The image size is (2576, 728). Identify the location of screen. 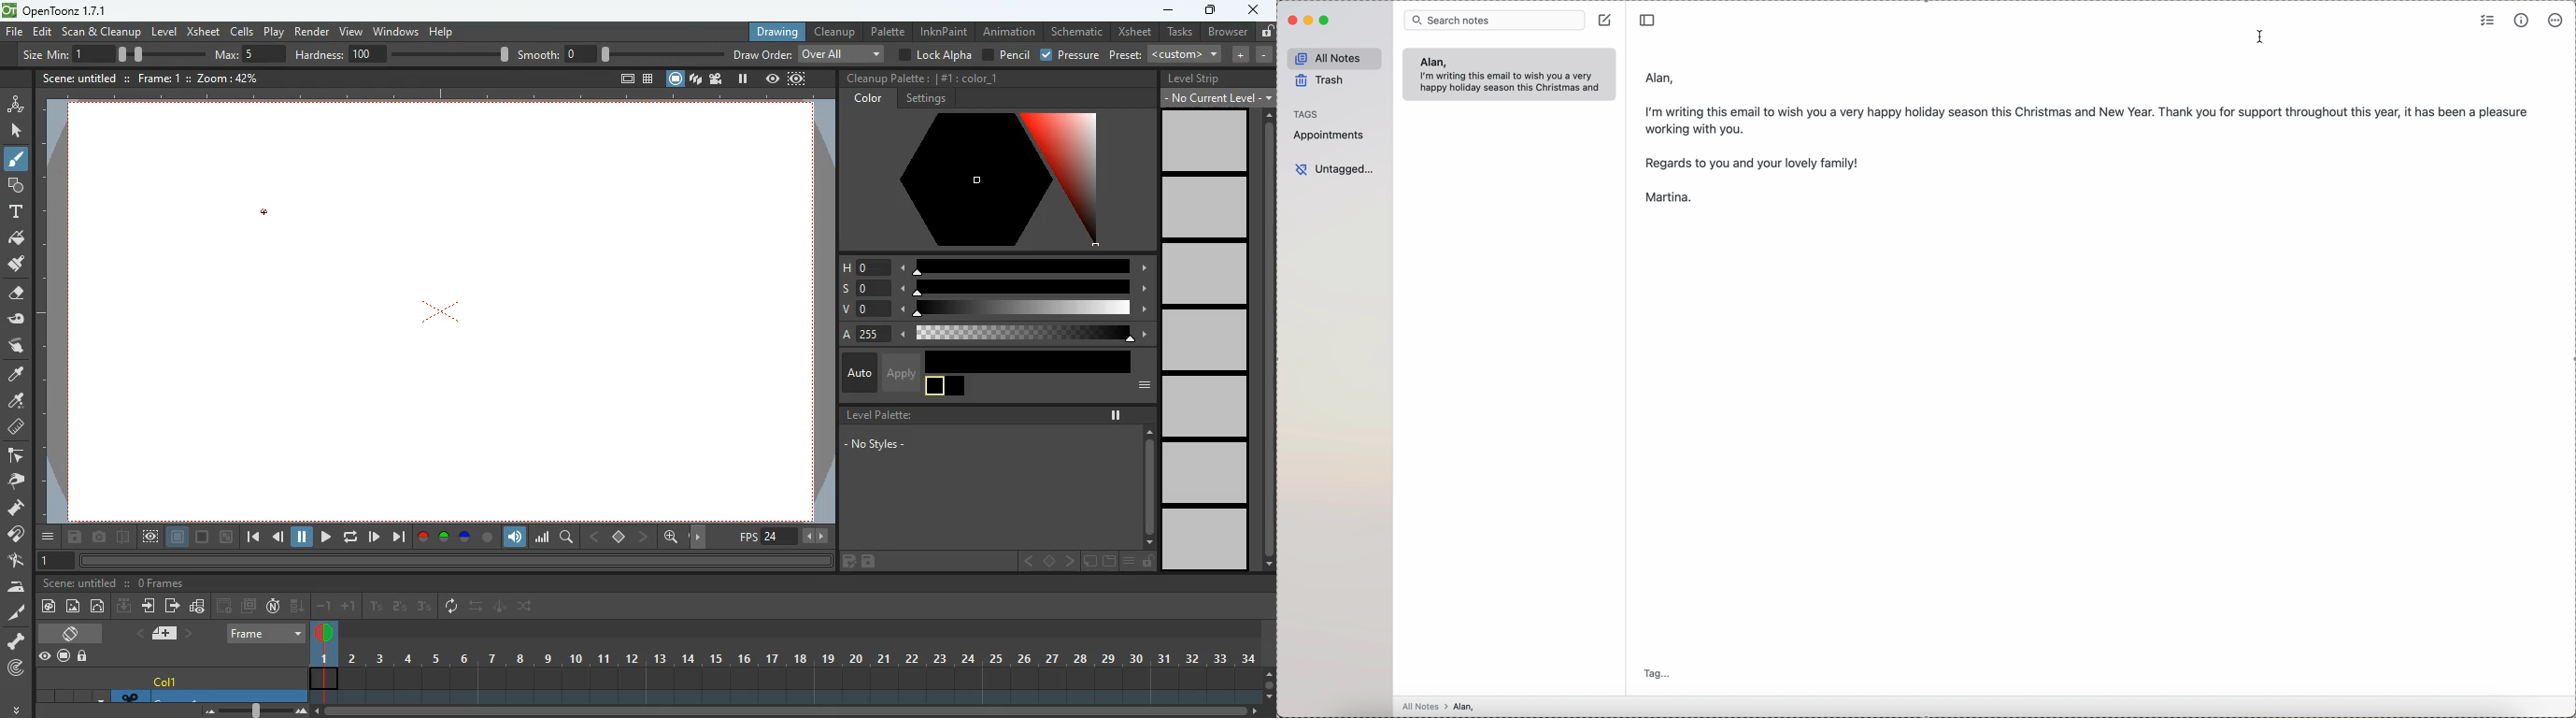
(249, 606).